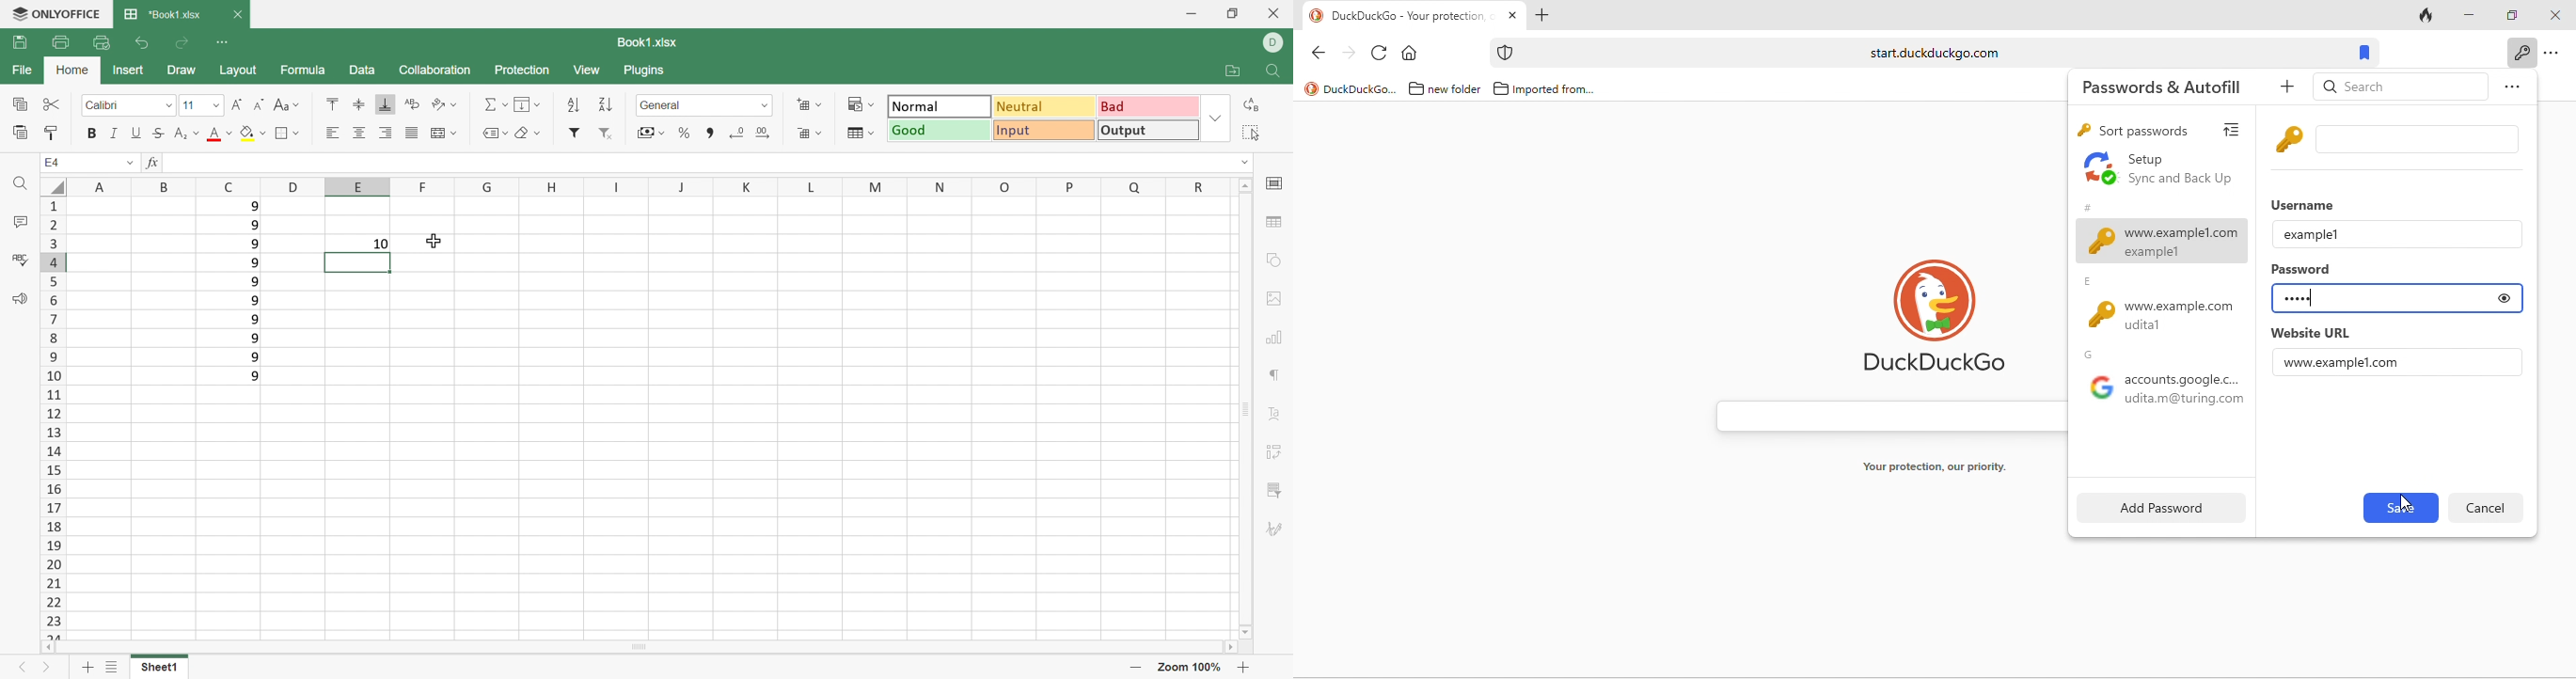 The image size is (2576, 700). What do you see at coordinates (52, 133) in the screenshot?
I see `Copy Style` at bounding box center [52, 133].